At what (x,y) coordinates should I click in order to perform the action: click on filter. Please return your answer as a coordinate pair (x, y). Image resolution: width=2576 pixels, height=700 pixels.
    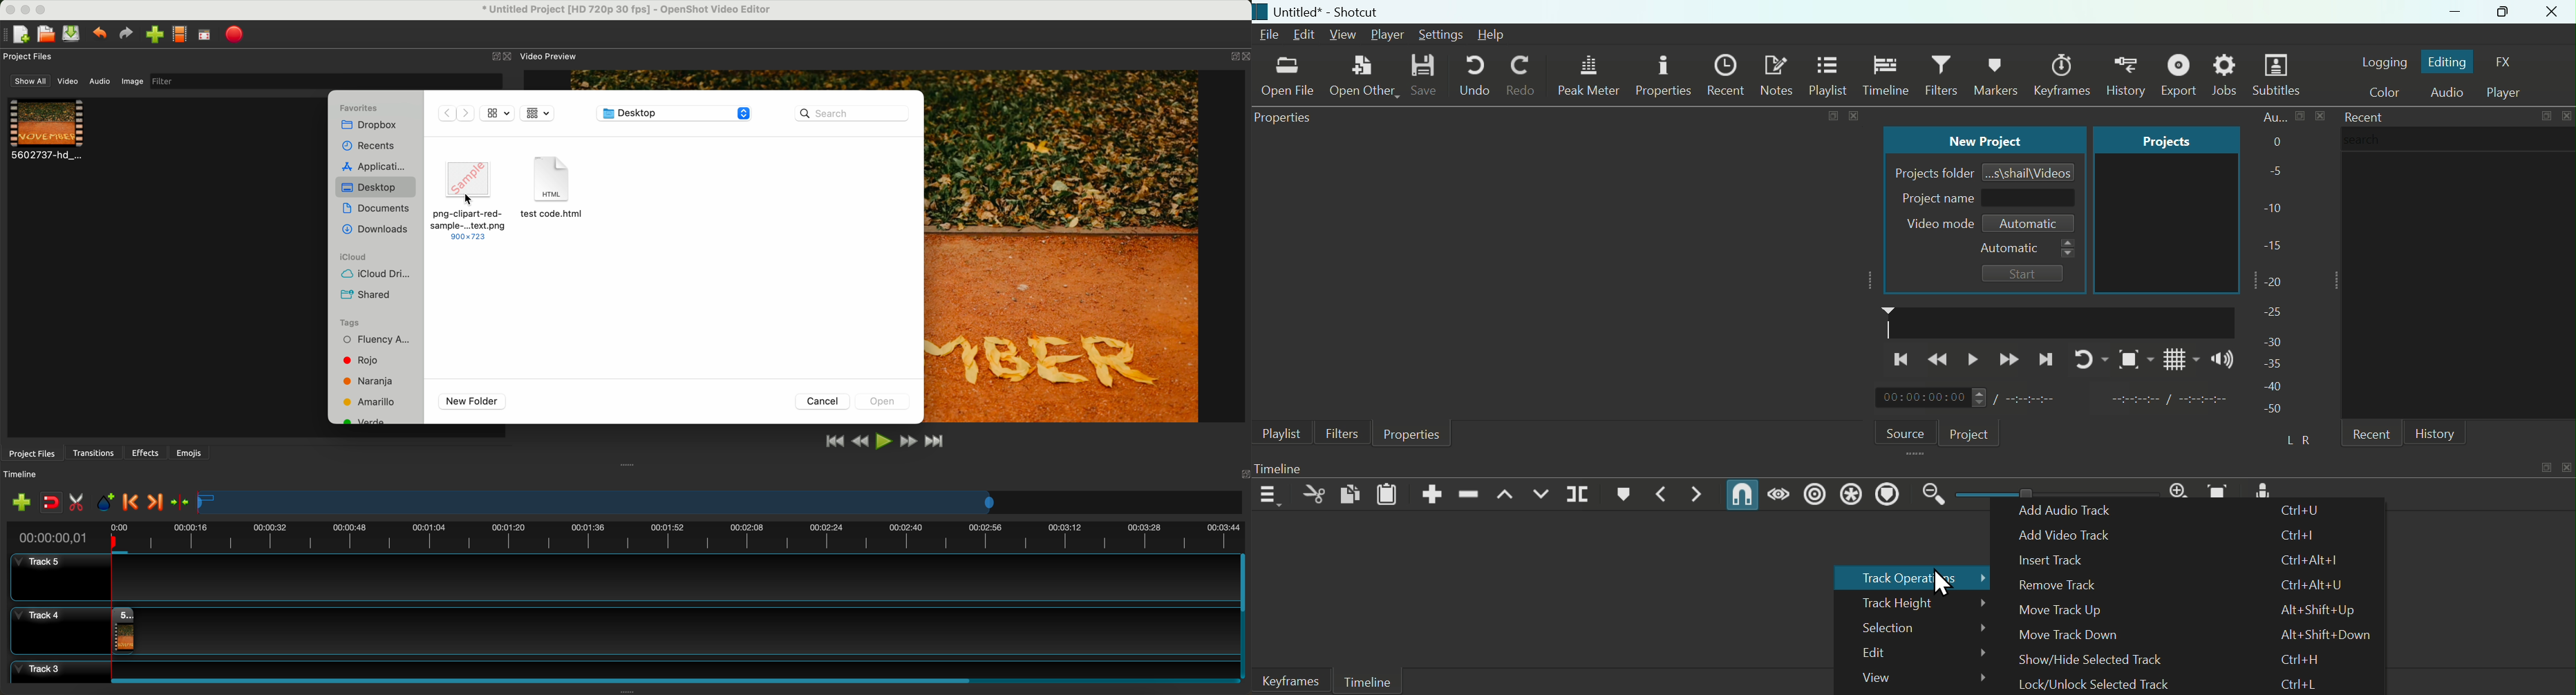
    Looking at the image, I should click on (324, 81).